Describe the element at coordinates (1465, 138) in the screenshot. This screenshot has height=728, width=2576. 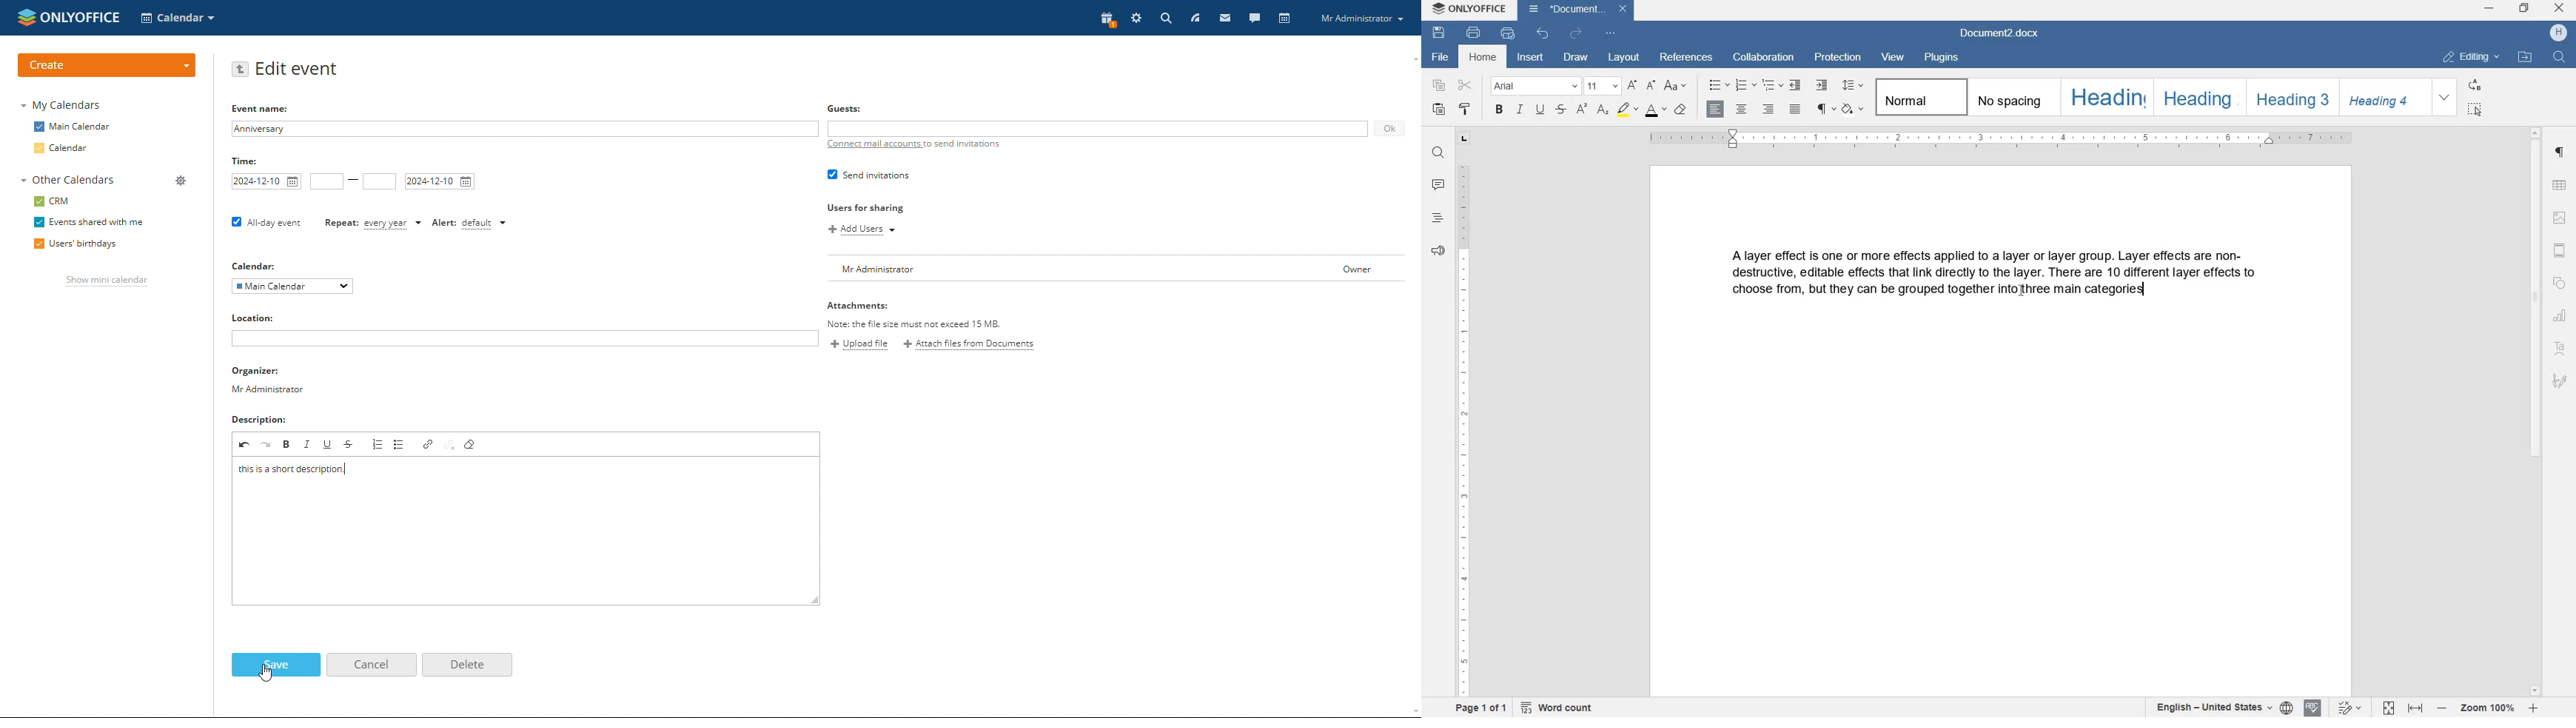
I see `tab` at that location.